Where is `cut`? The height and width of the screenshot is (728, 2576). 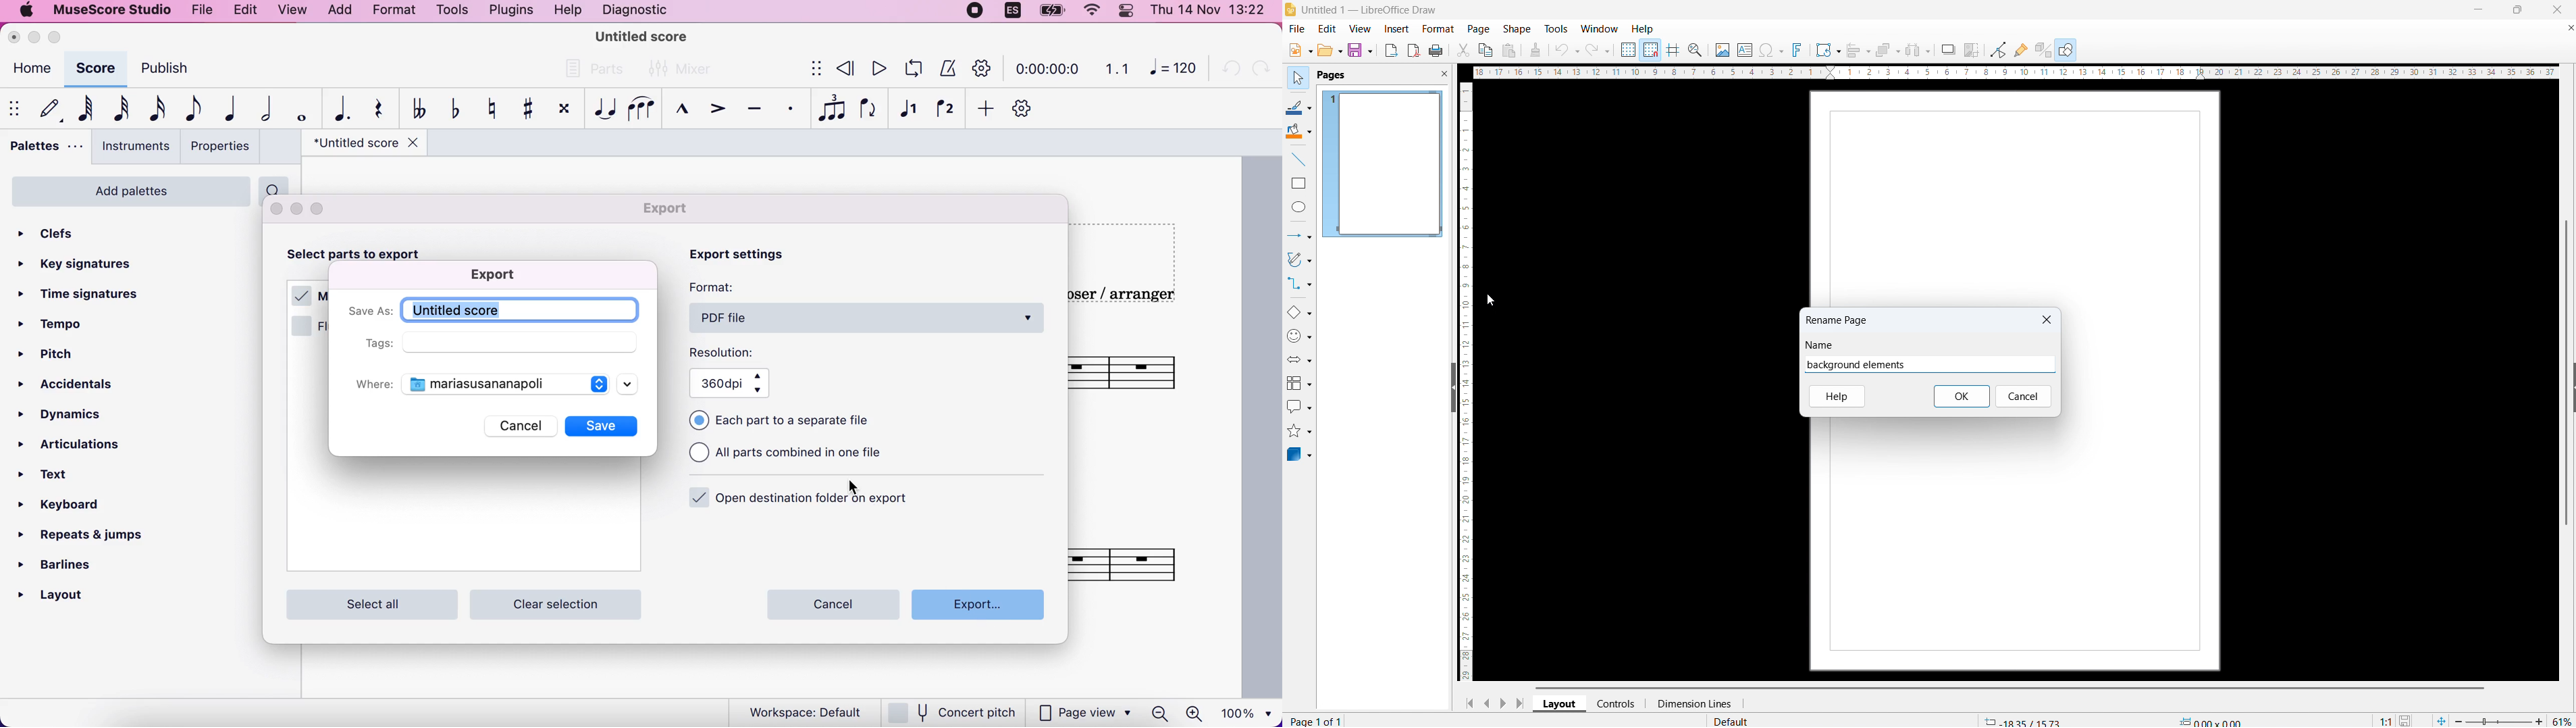
cut is located at coordinates (1463, 49).